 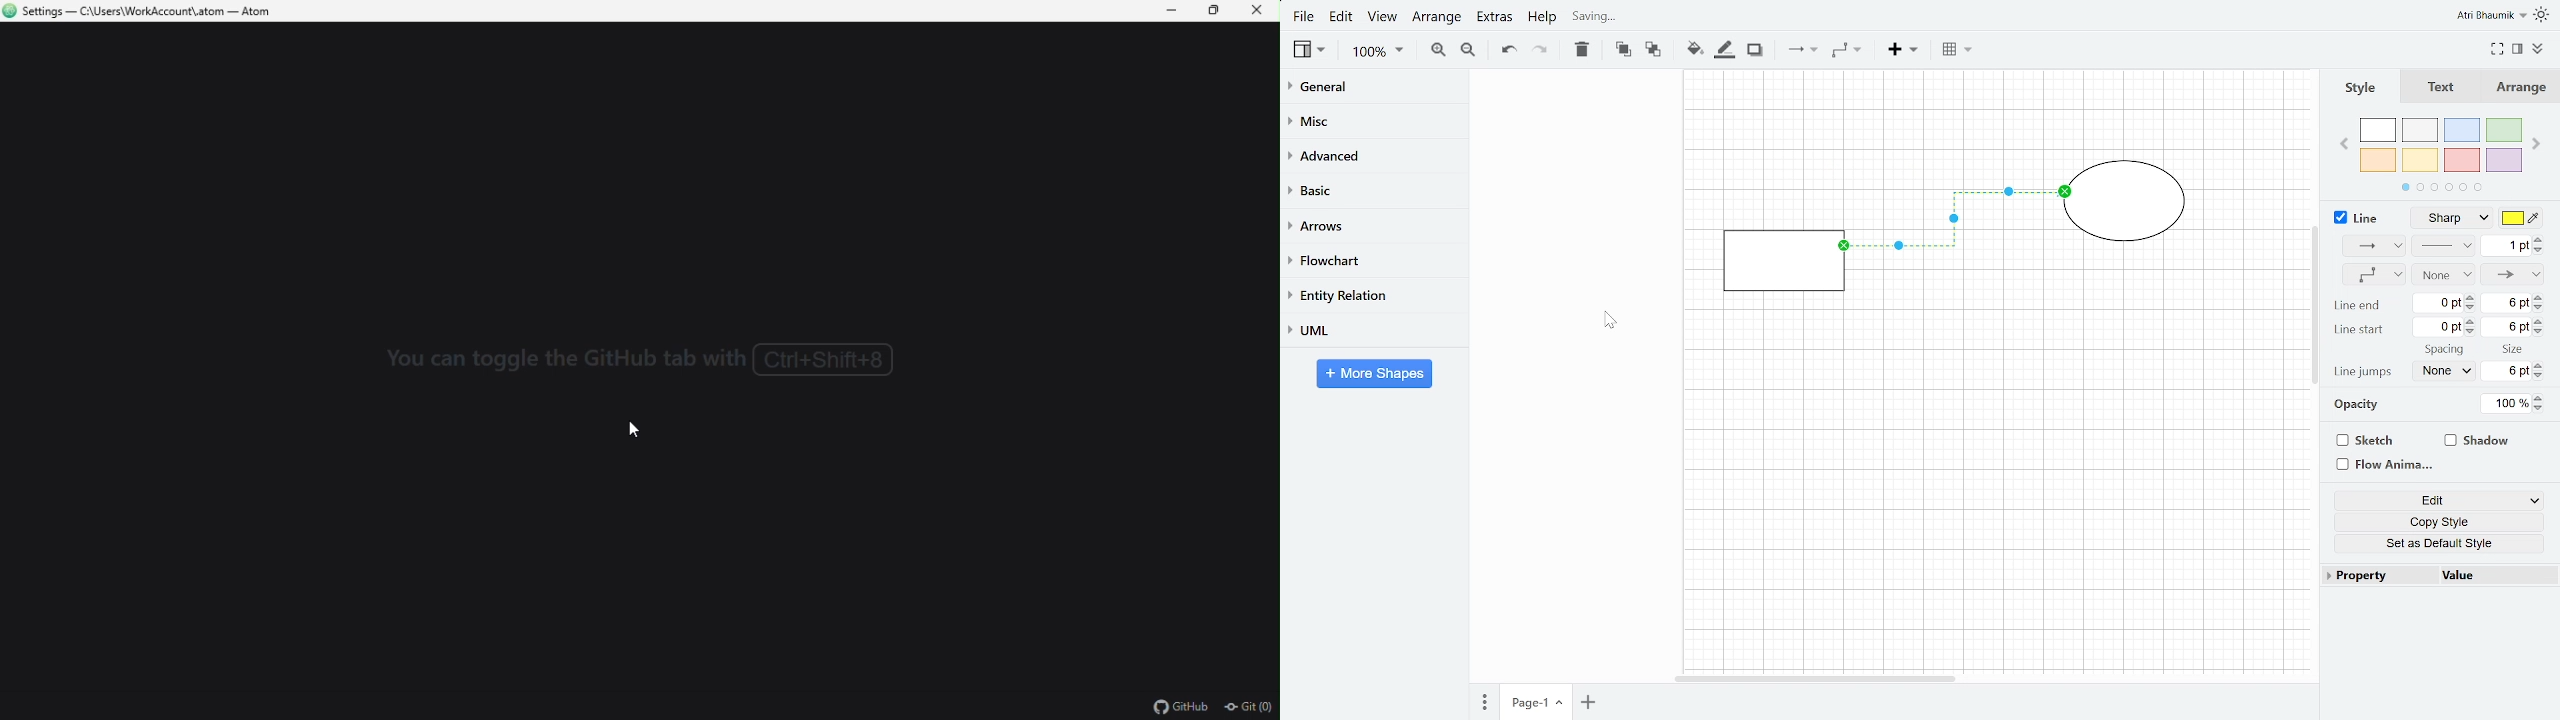 I want to click on Increase Line end size, so click(x=2539, y=296).